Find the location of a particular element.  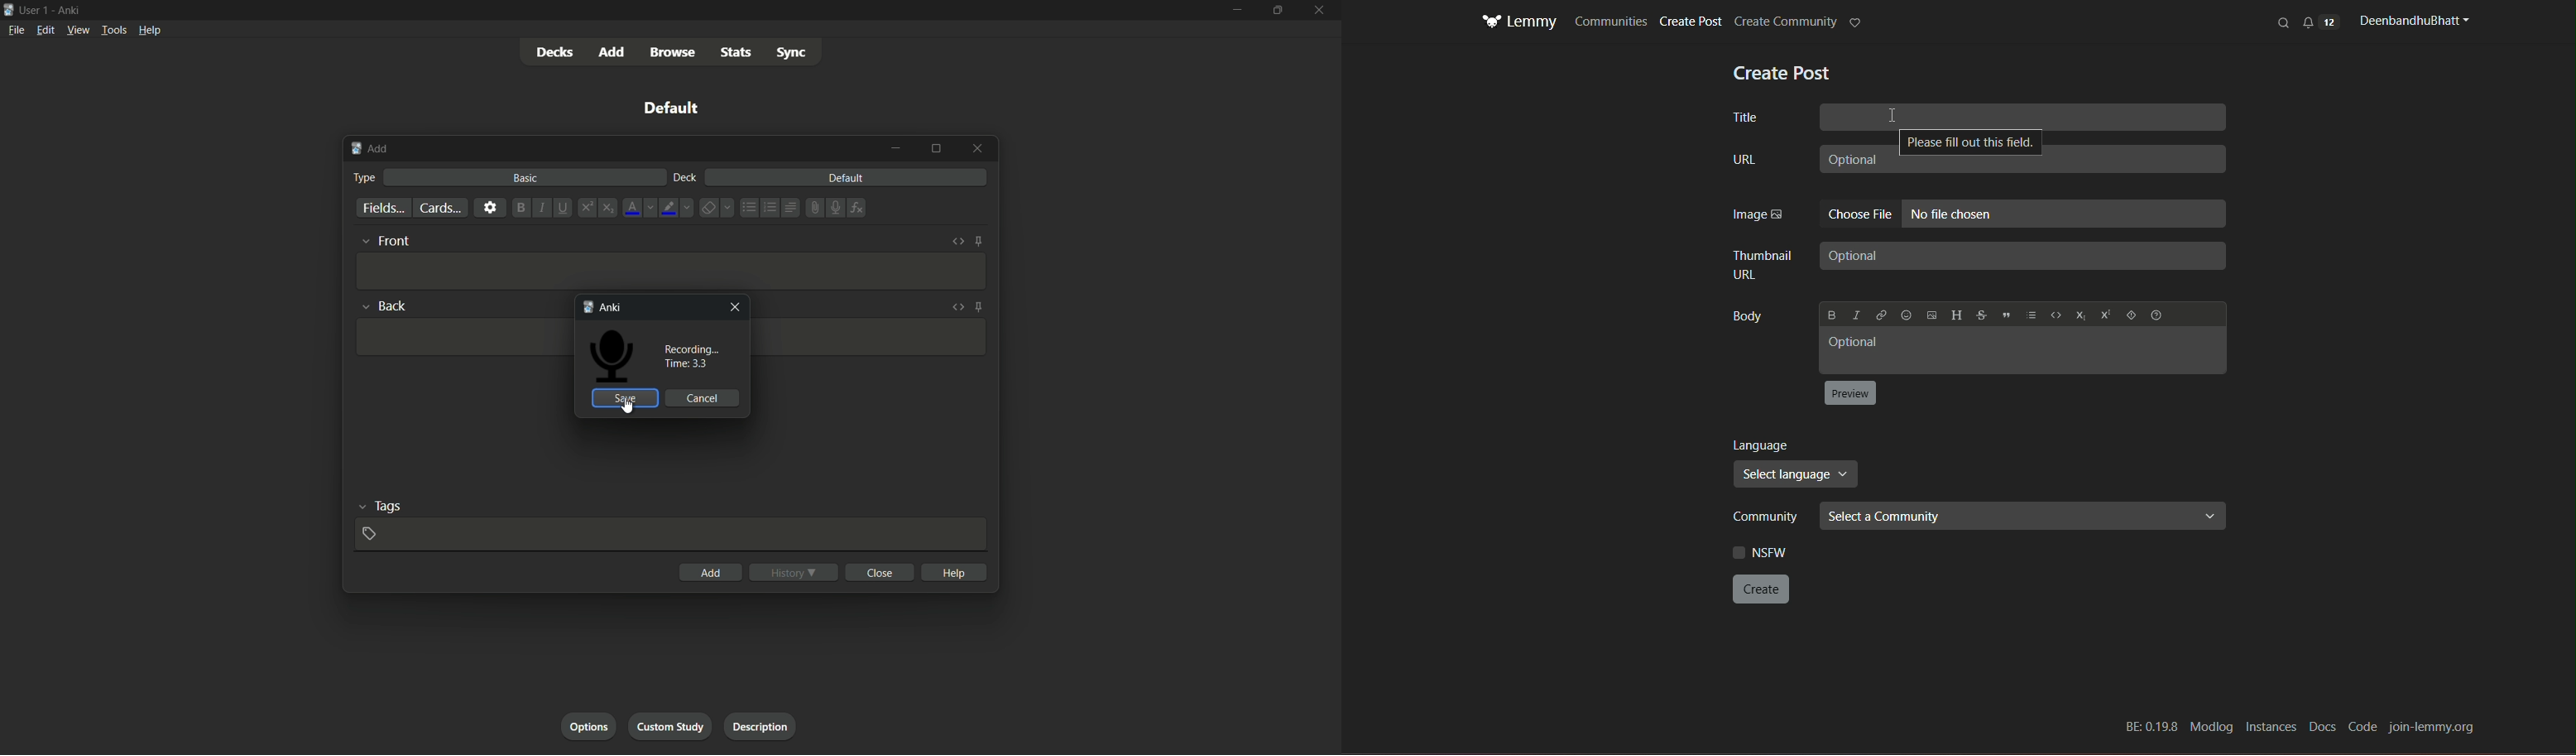

close window is located at coordinates (976, 150).